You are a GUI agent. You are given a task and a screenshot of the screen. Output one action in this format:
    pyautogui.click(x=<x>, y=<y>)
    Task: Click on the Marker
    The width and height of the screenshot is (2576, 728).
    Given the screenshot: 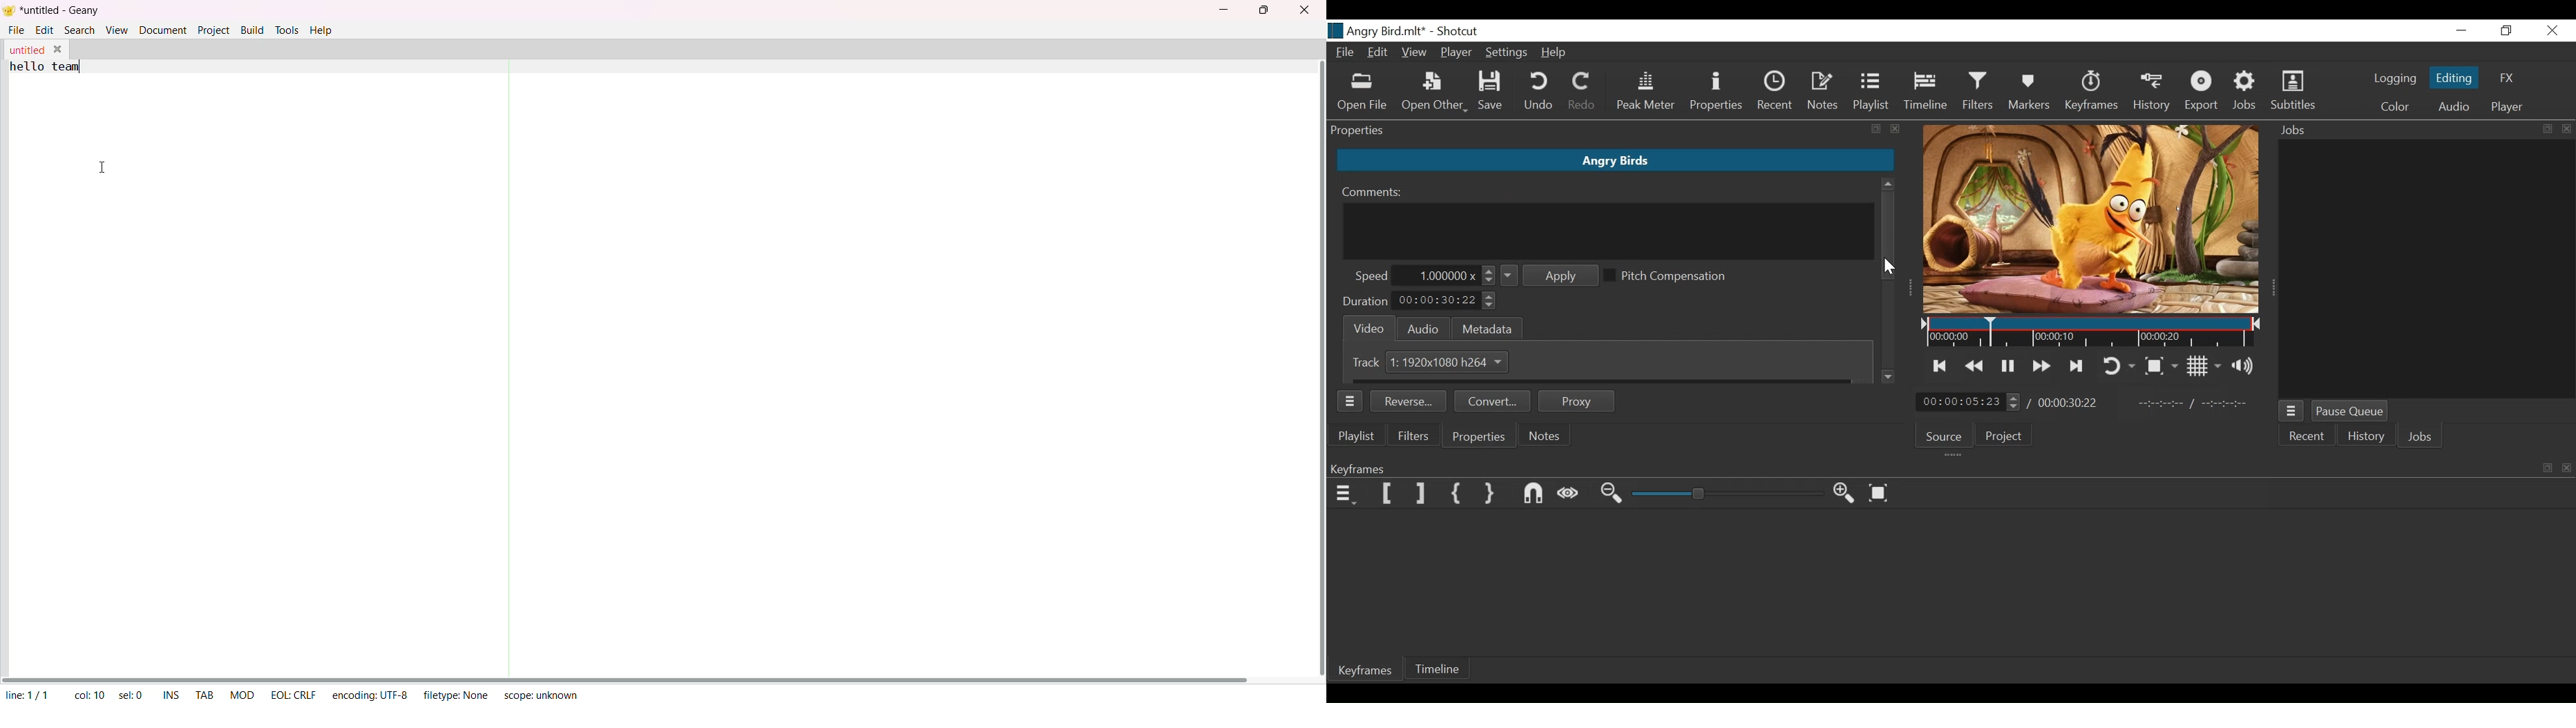 What is the action you would take?
    pyautogui.click(x=2032, y=93)
    